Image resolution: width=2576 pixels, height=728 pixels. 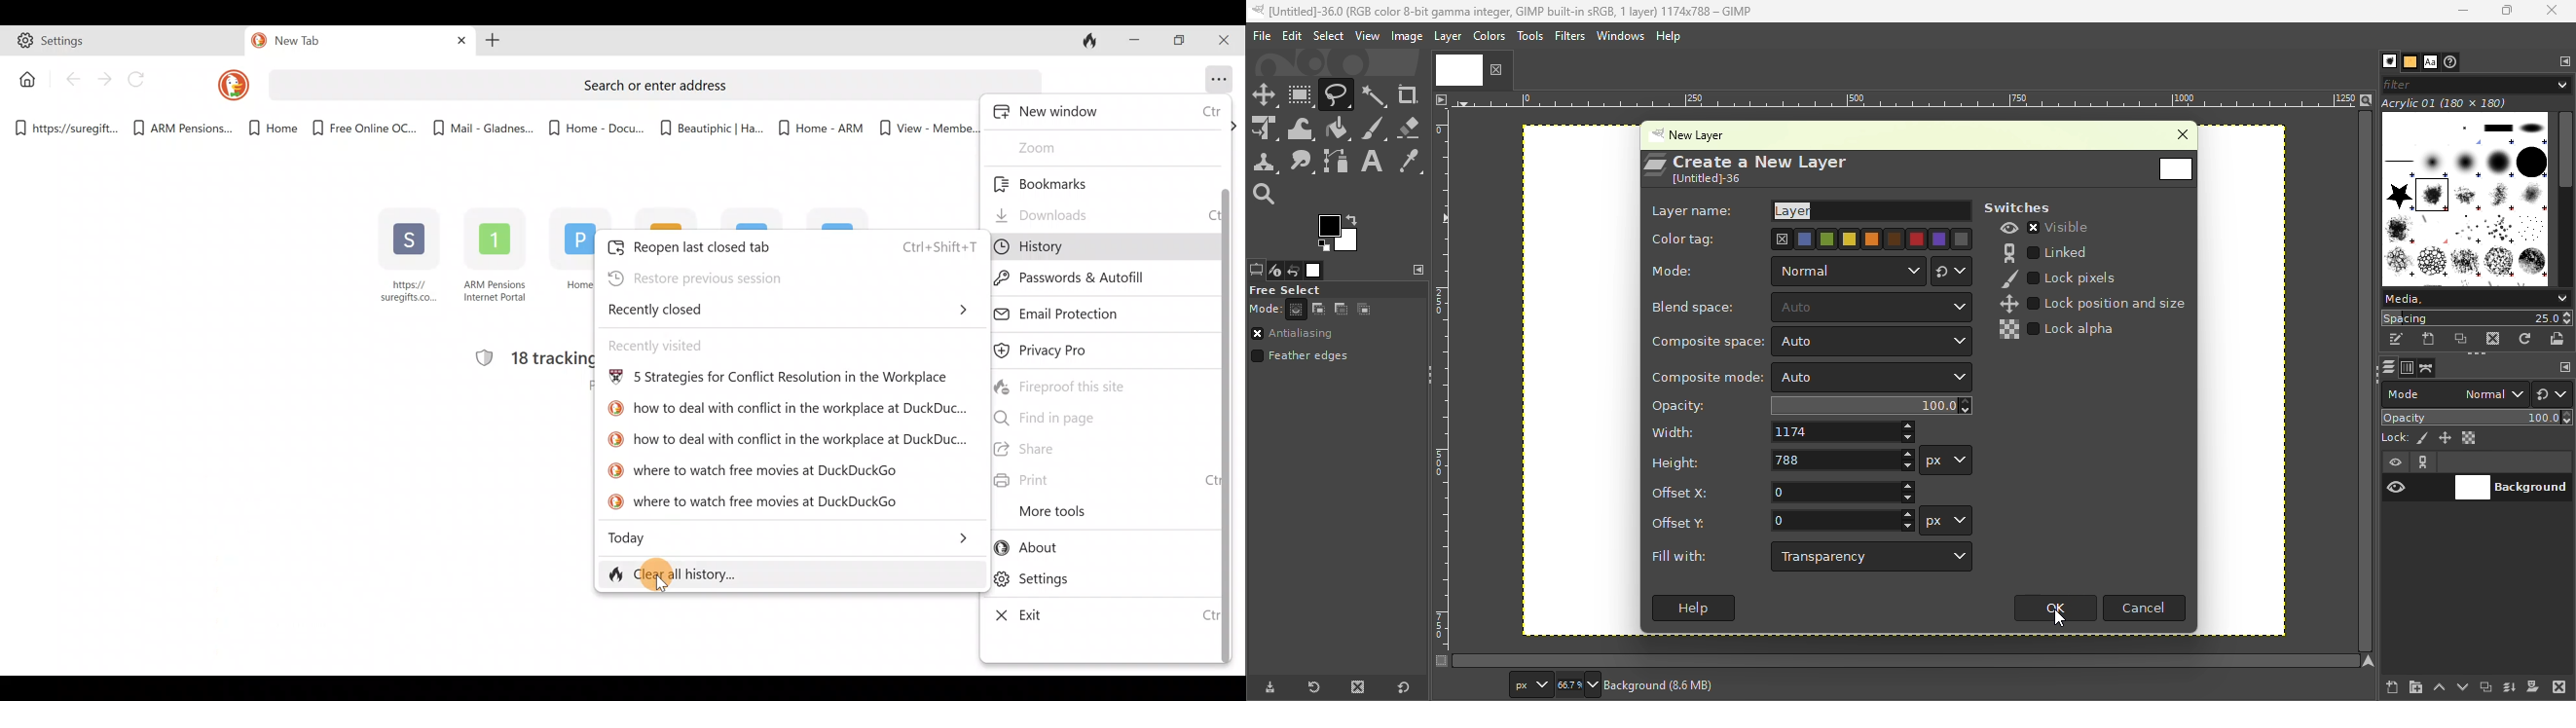 What do you see at coordinates (1062, 147) in the screenshot?
I see `Zoom` at bounding box center [1062, 147].